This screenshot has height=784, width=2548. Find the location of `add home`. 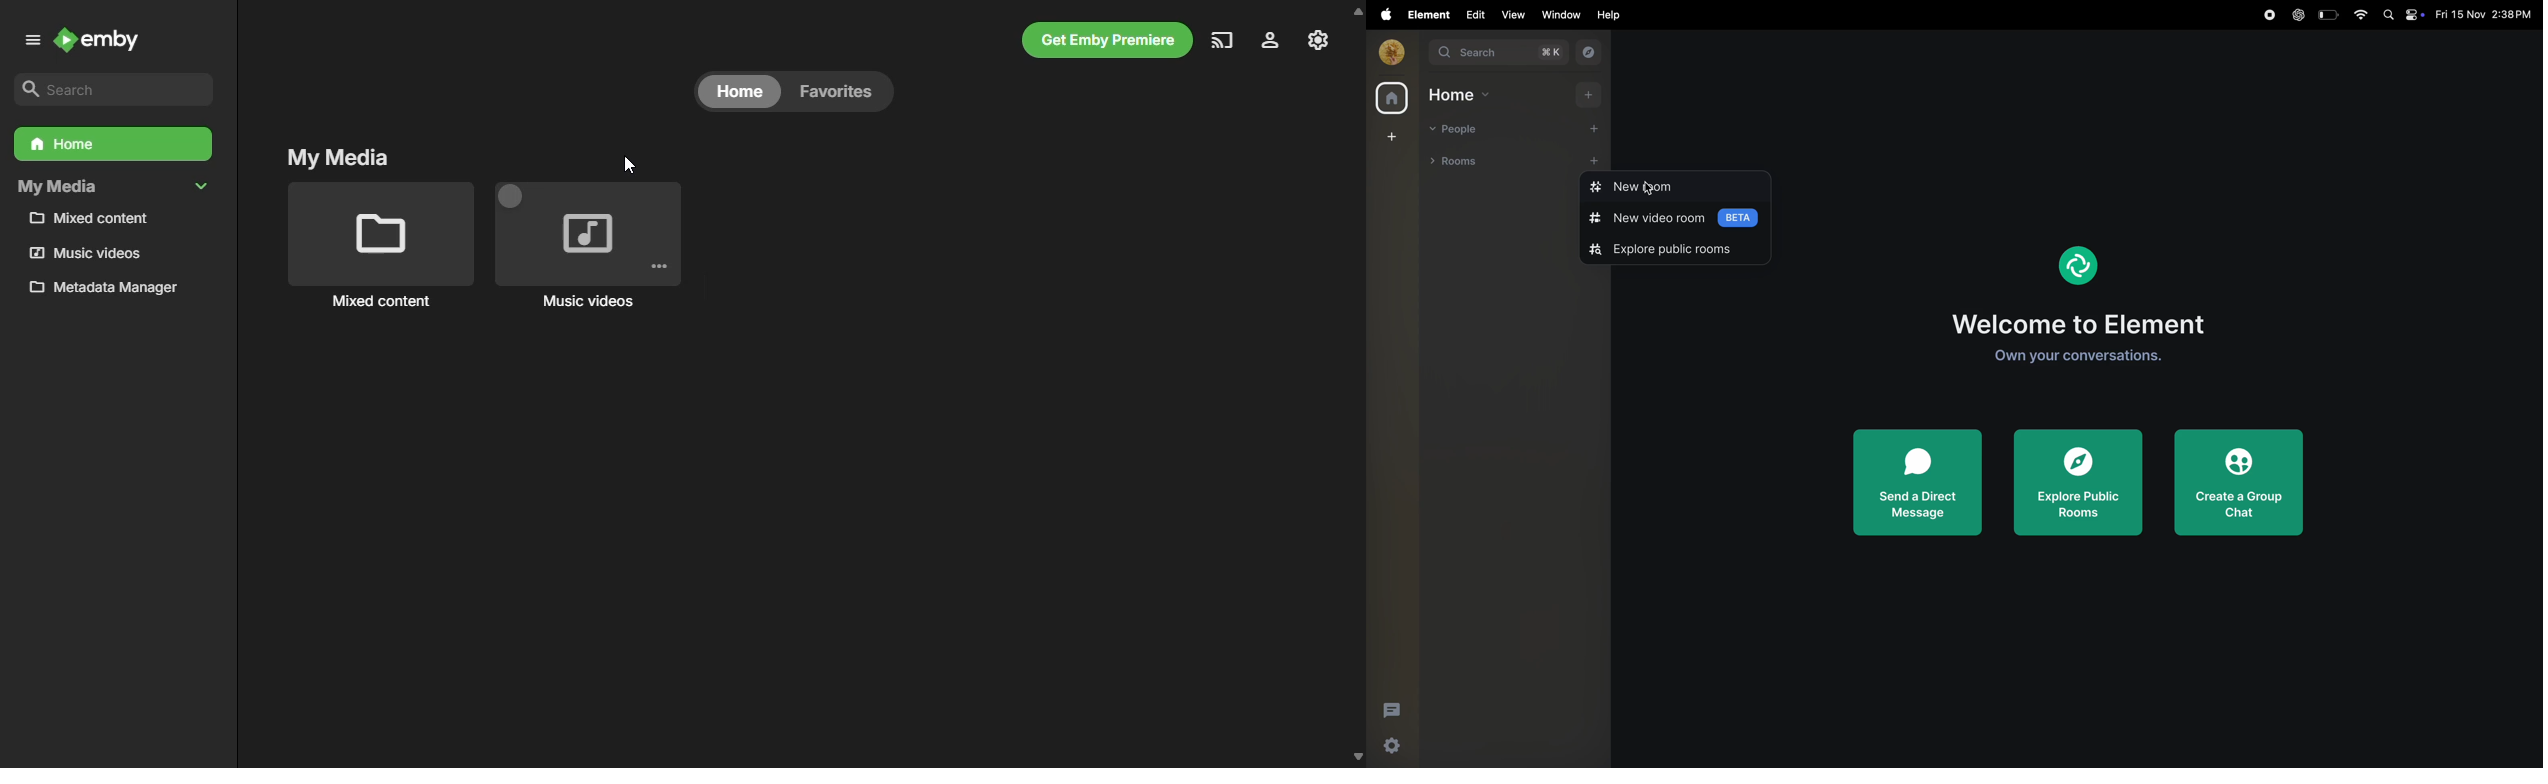

add home is located at coordinates (1591, 94).